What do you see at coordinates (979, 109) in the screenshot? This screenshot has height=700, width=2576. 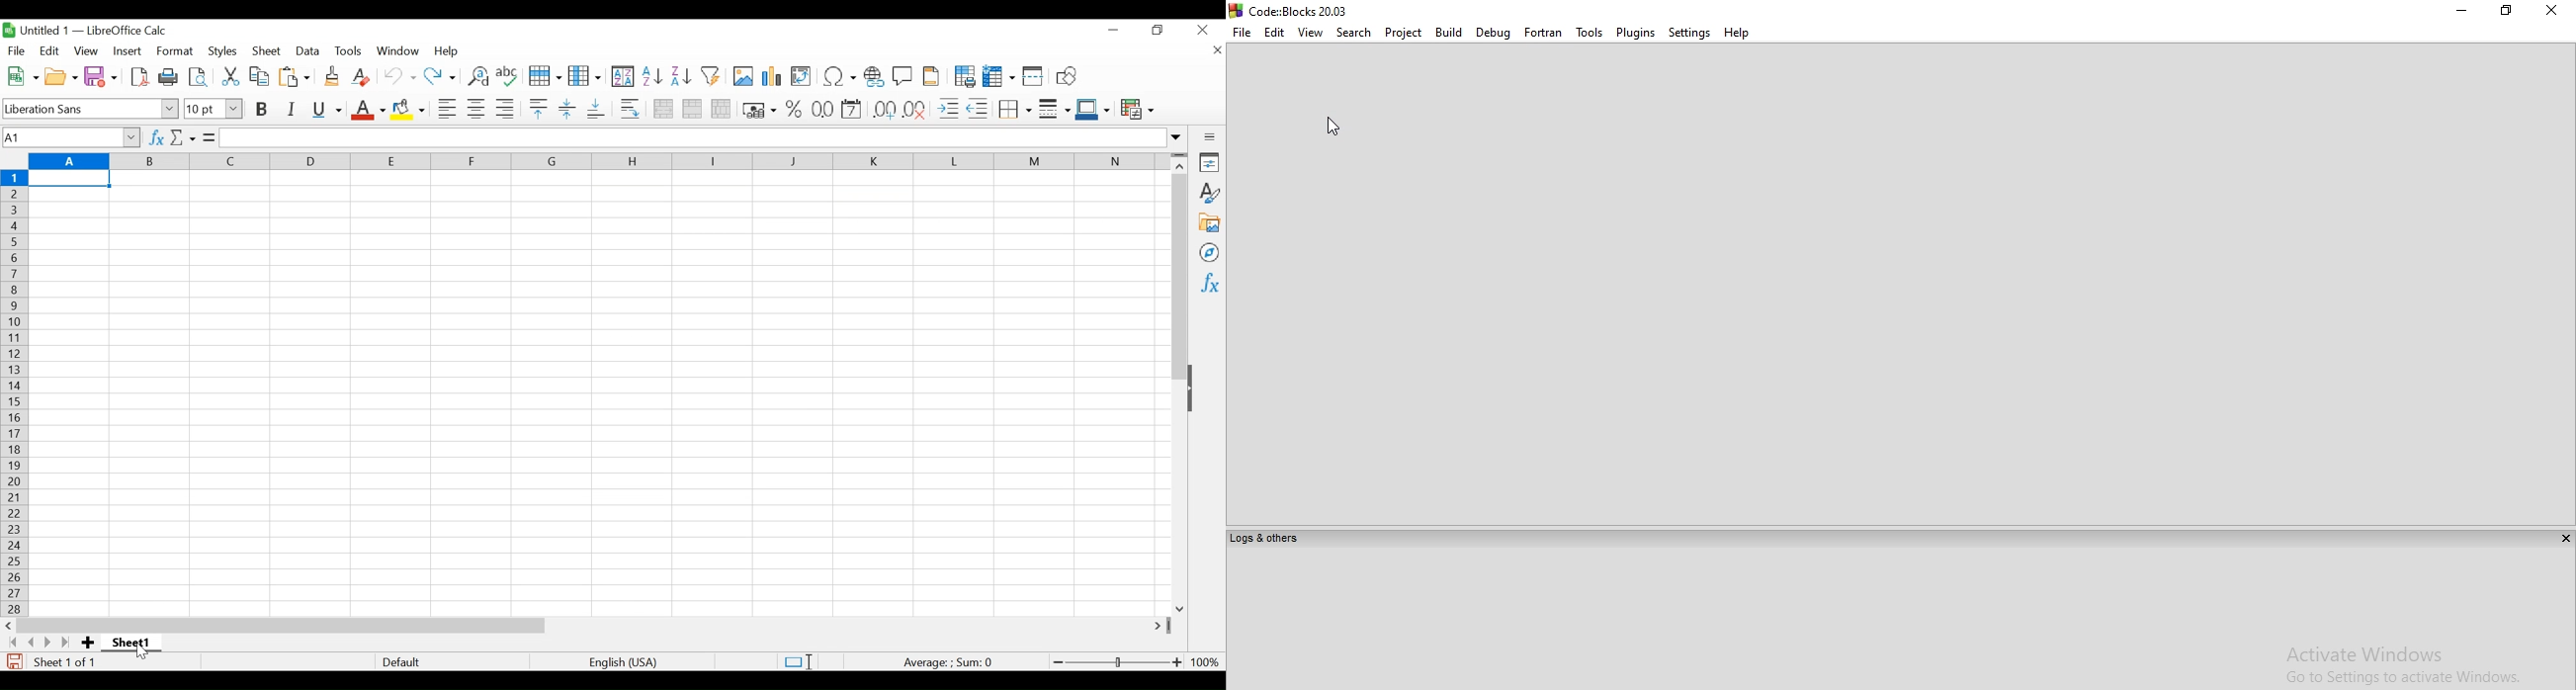 I see `Decrease indent` at bounding box center [979, 109].